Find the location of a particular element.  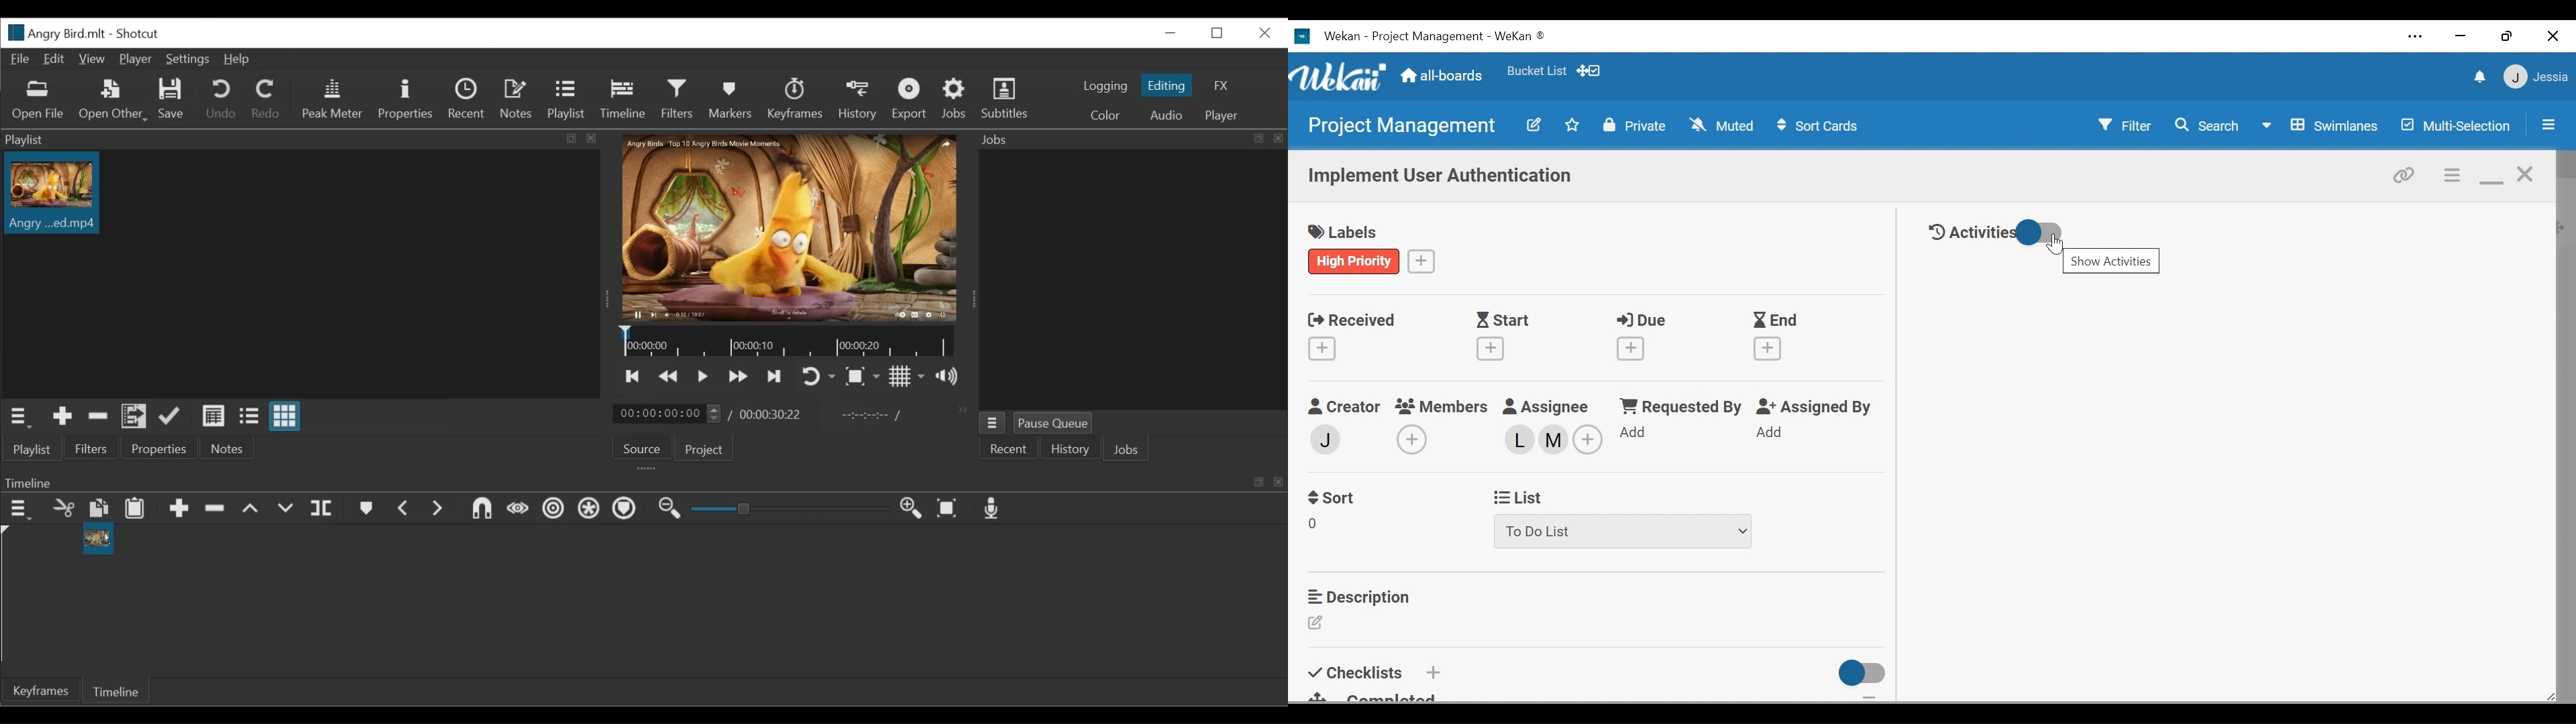

all-boards is located at coordinates (1442, 76).